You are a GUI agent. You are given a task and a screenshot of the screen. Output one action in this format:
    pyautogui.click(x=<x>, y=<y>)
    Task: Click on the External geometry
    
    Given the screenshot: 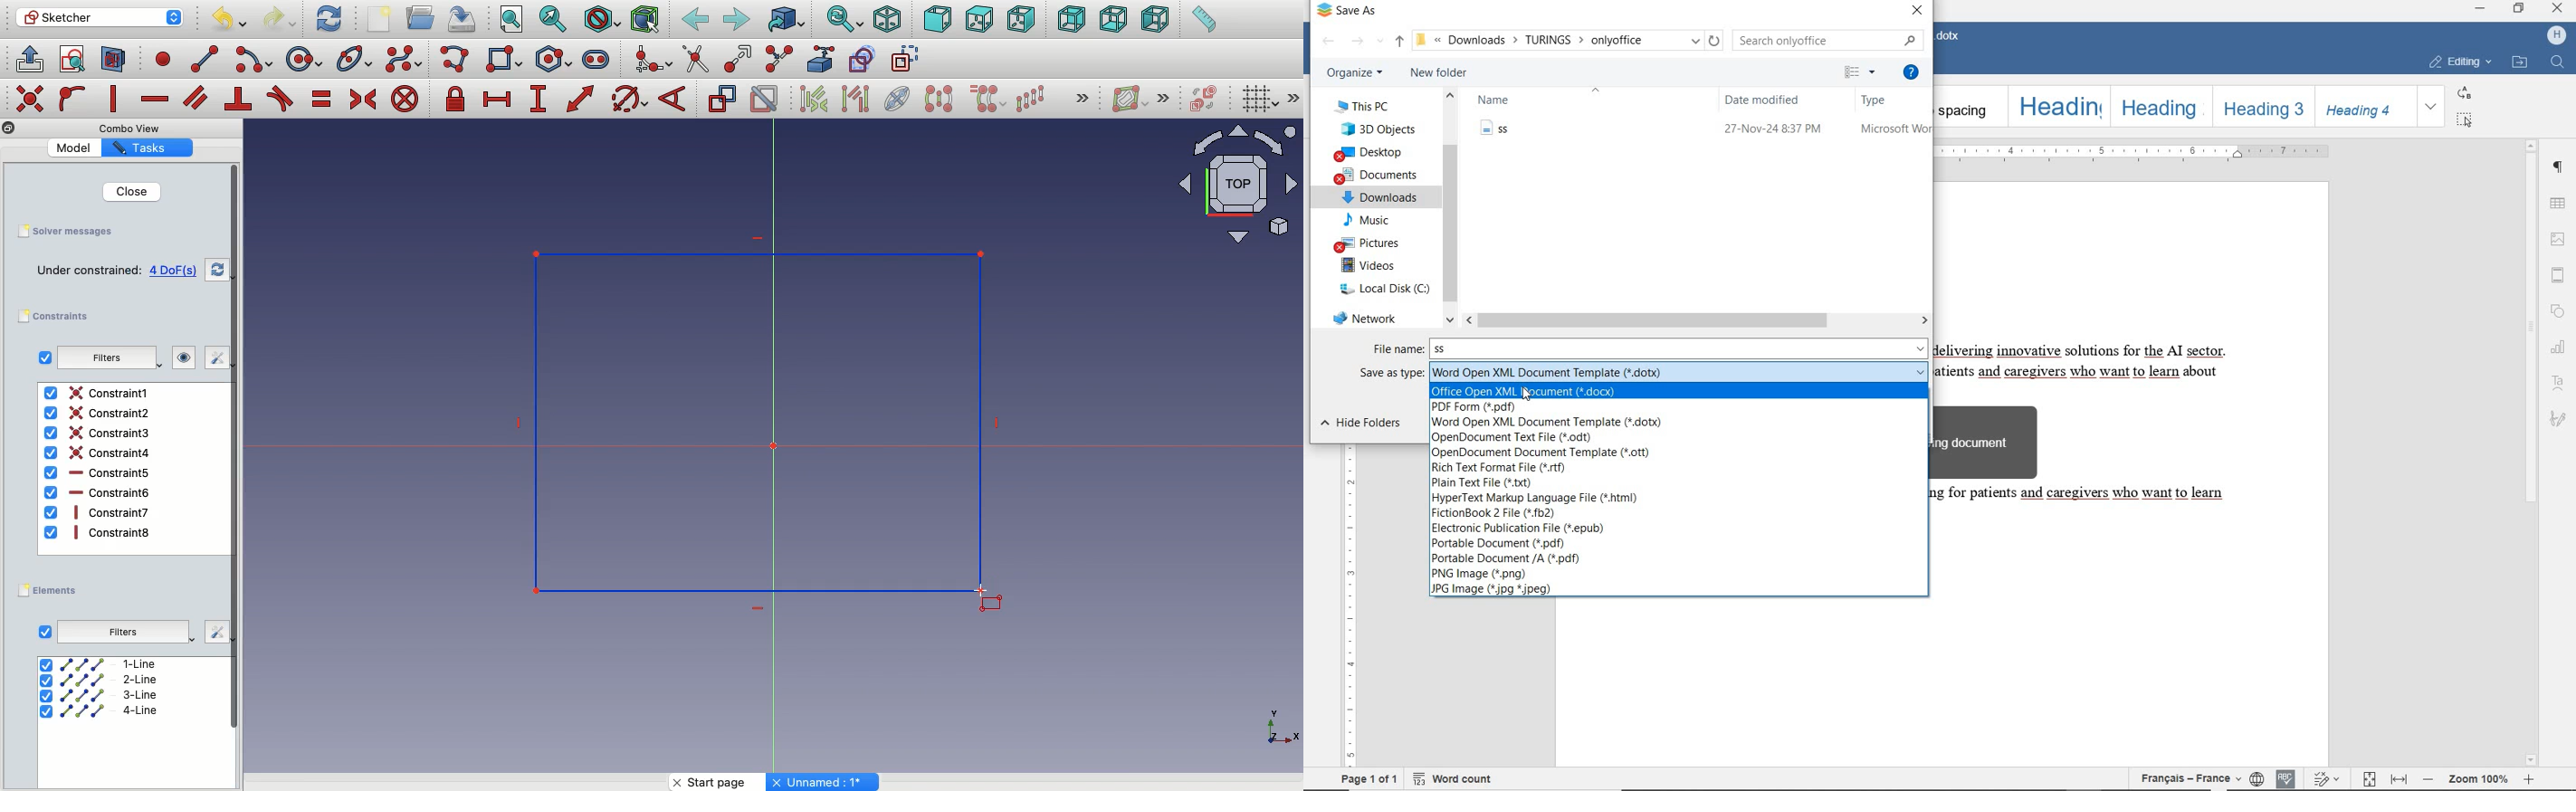 What is the action you would take?
    pyautogui.click(x=819, y=59)
    